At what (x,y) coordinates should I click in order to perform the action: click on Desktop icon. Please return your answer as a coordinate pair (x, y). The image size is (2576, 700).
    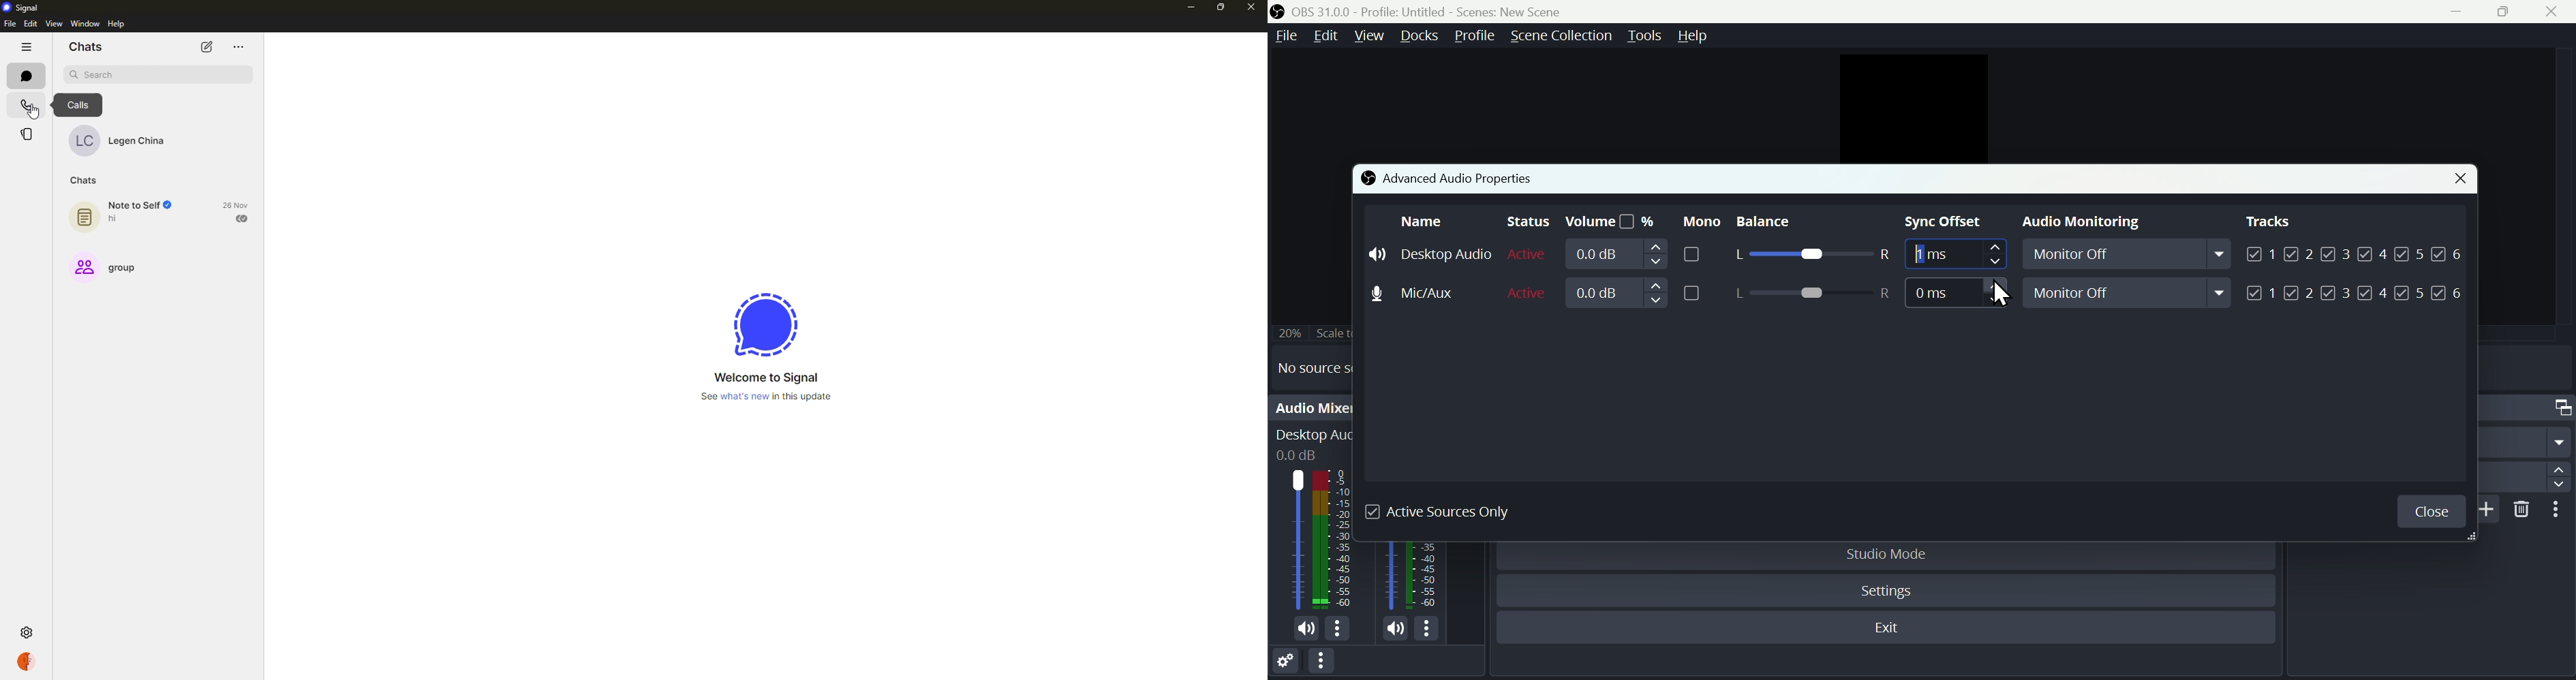
    Looking at the image, I should click on (1298, 540).